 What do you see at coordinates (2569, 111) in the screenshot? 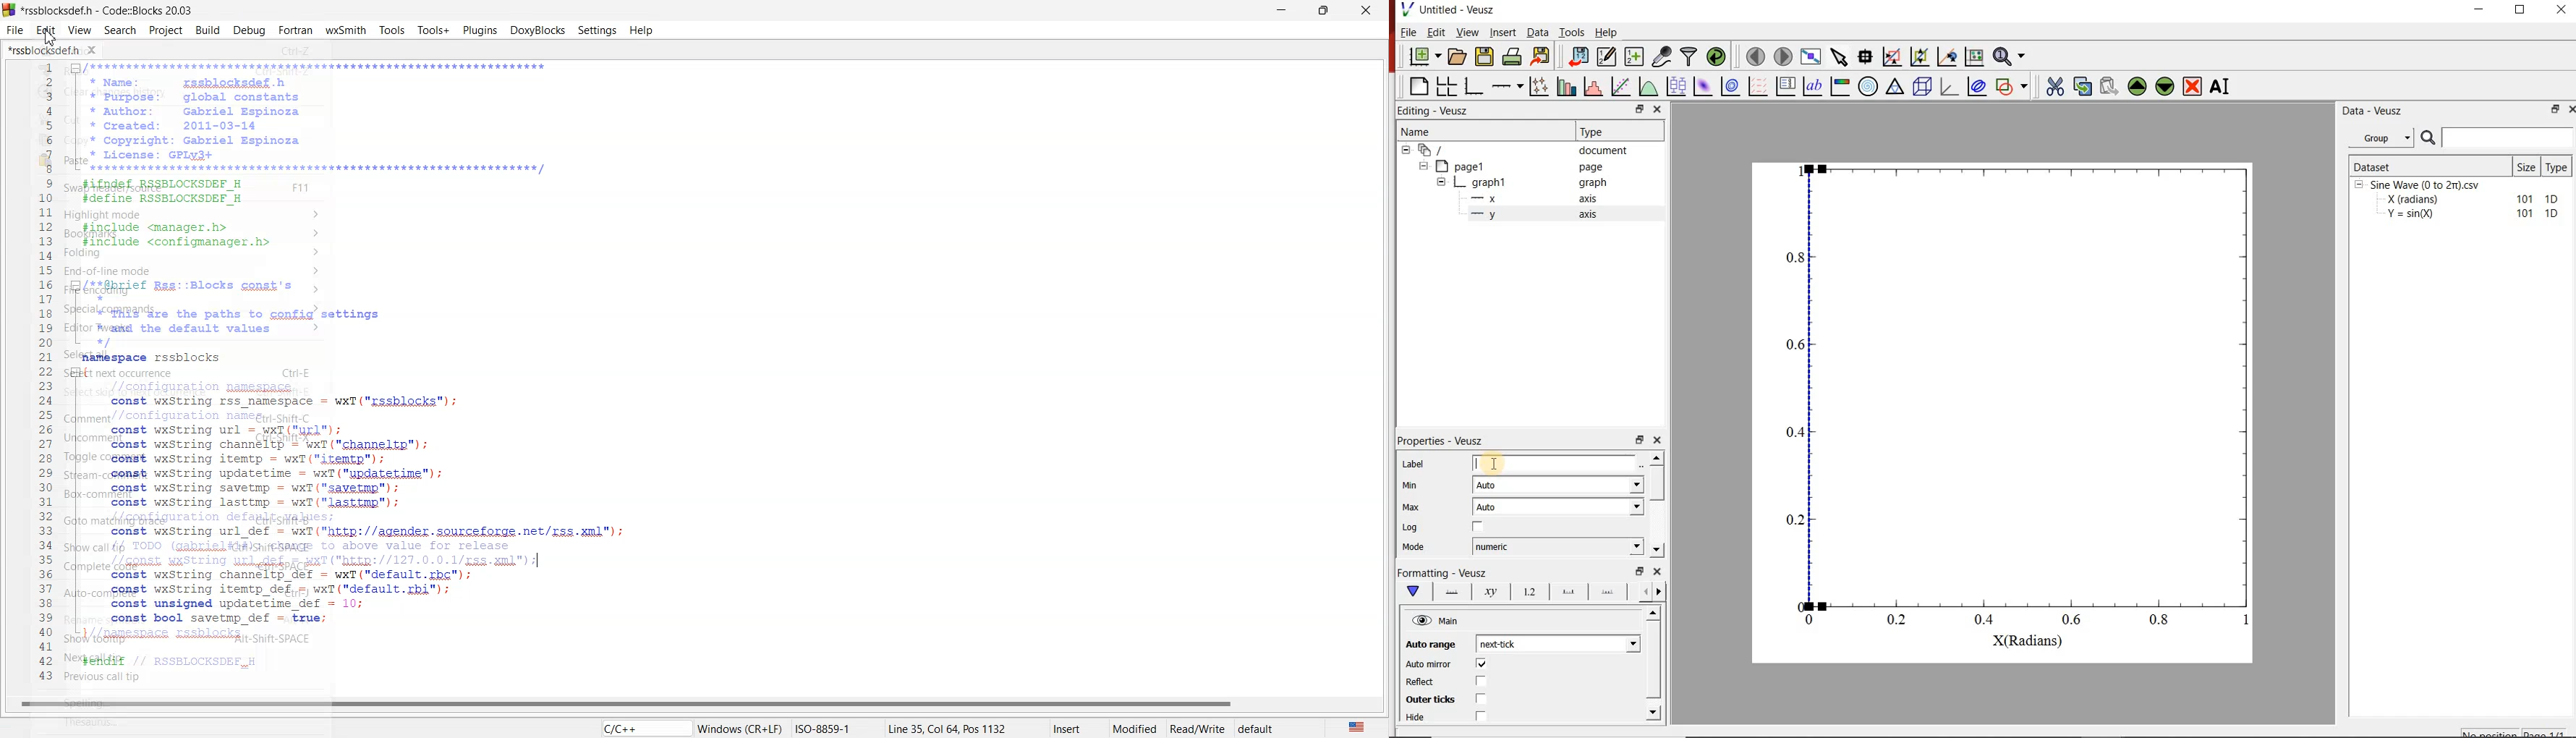
I see `Close` at bounding box center [2569, 111].